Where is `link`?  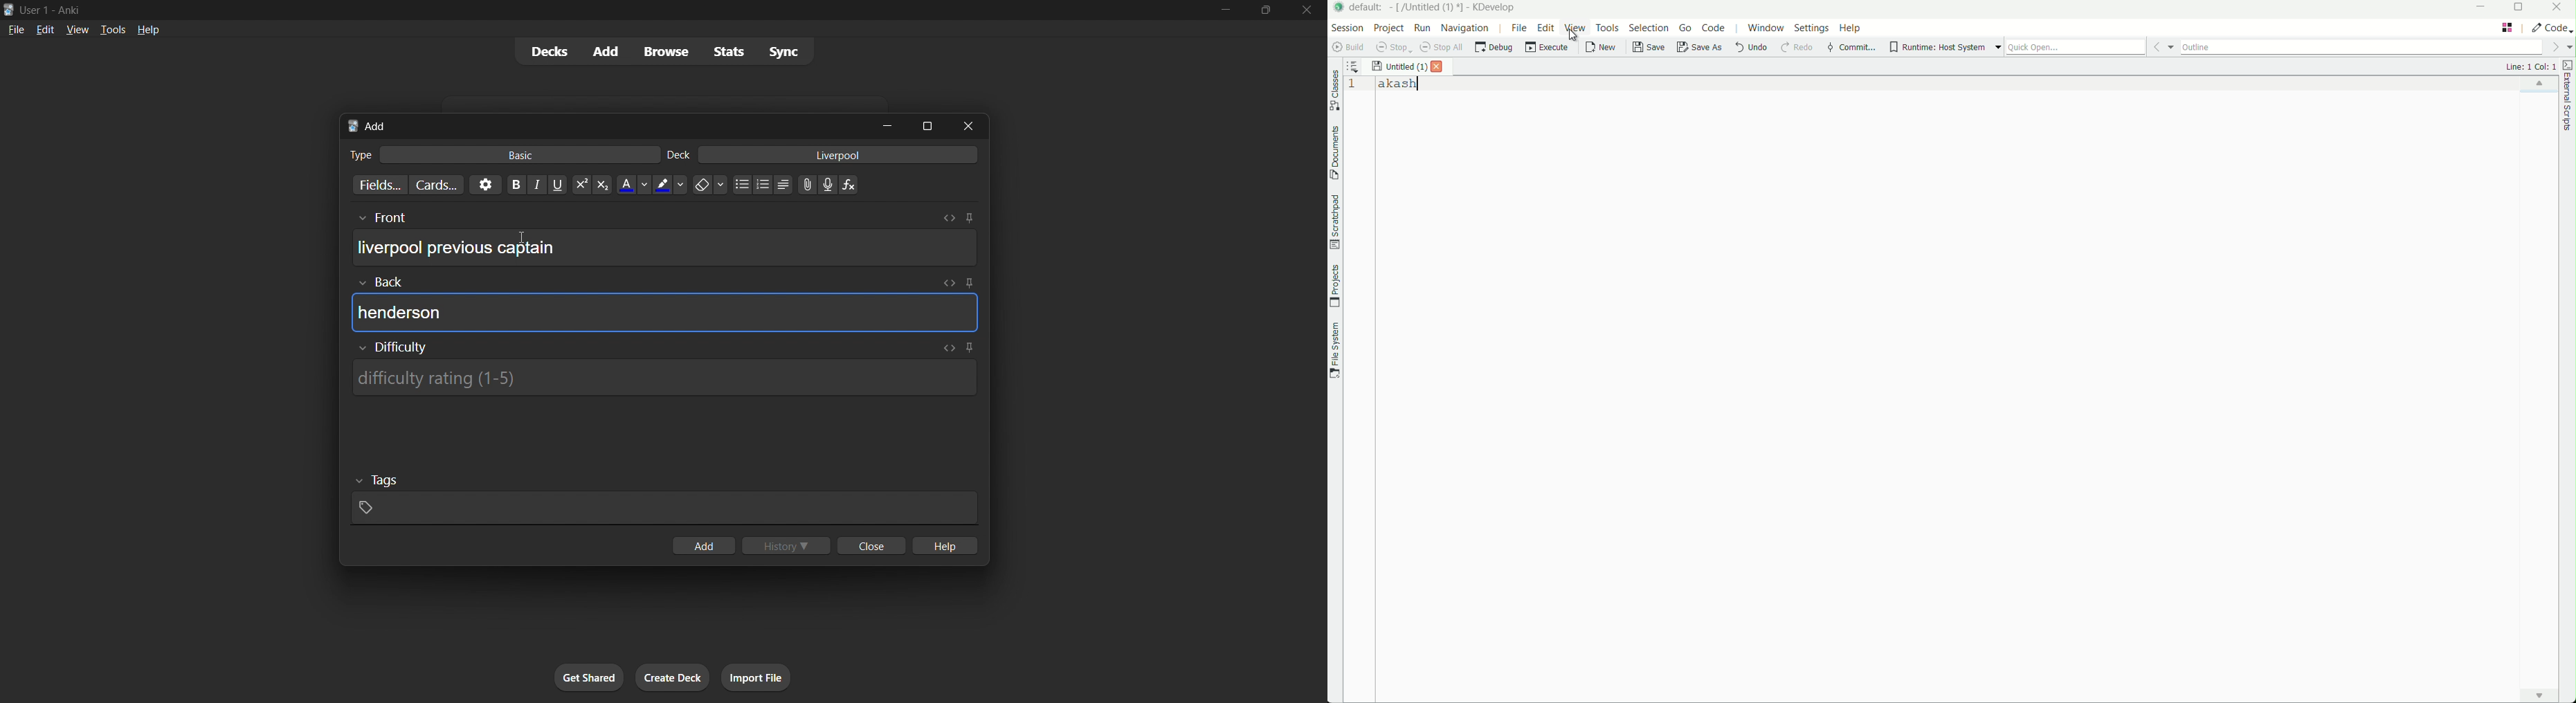 link is located at coordinates (806, 186).